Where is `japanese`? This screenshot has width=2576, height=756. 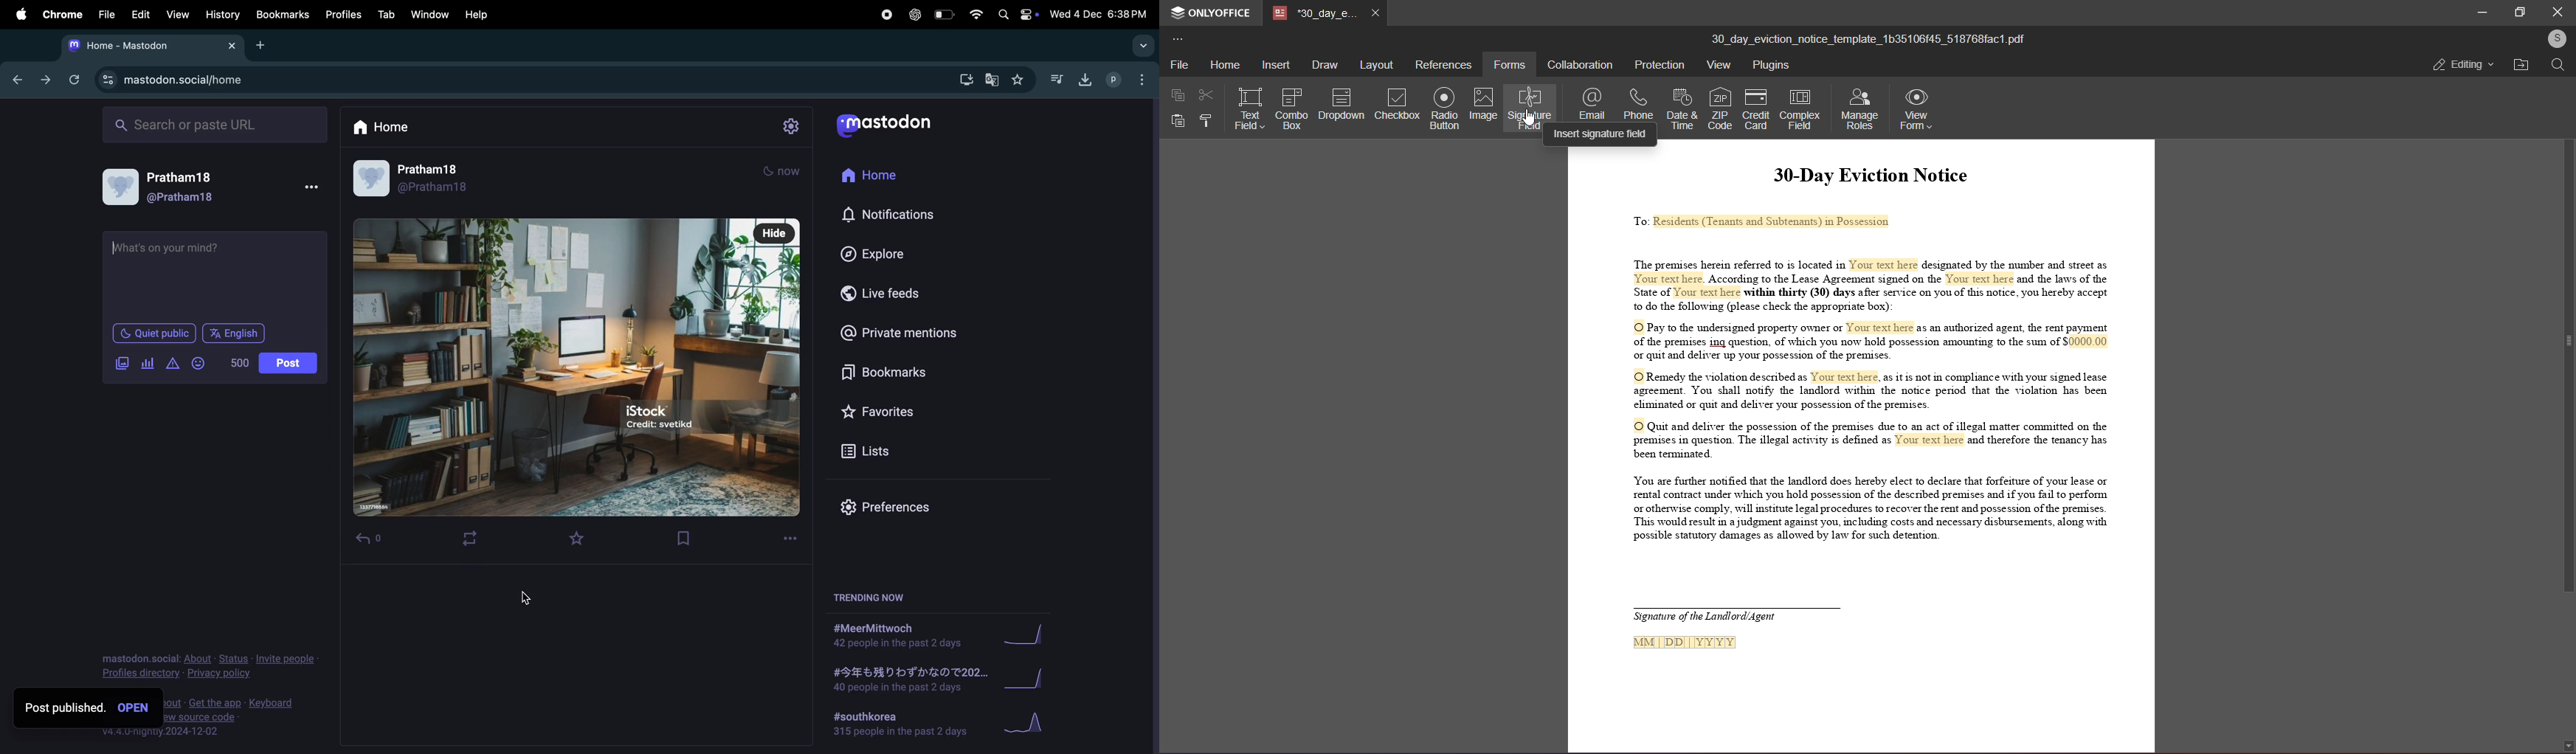
japanese is located at coordinates (906, 680).